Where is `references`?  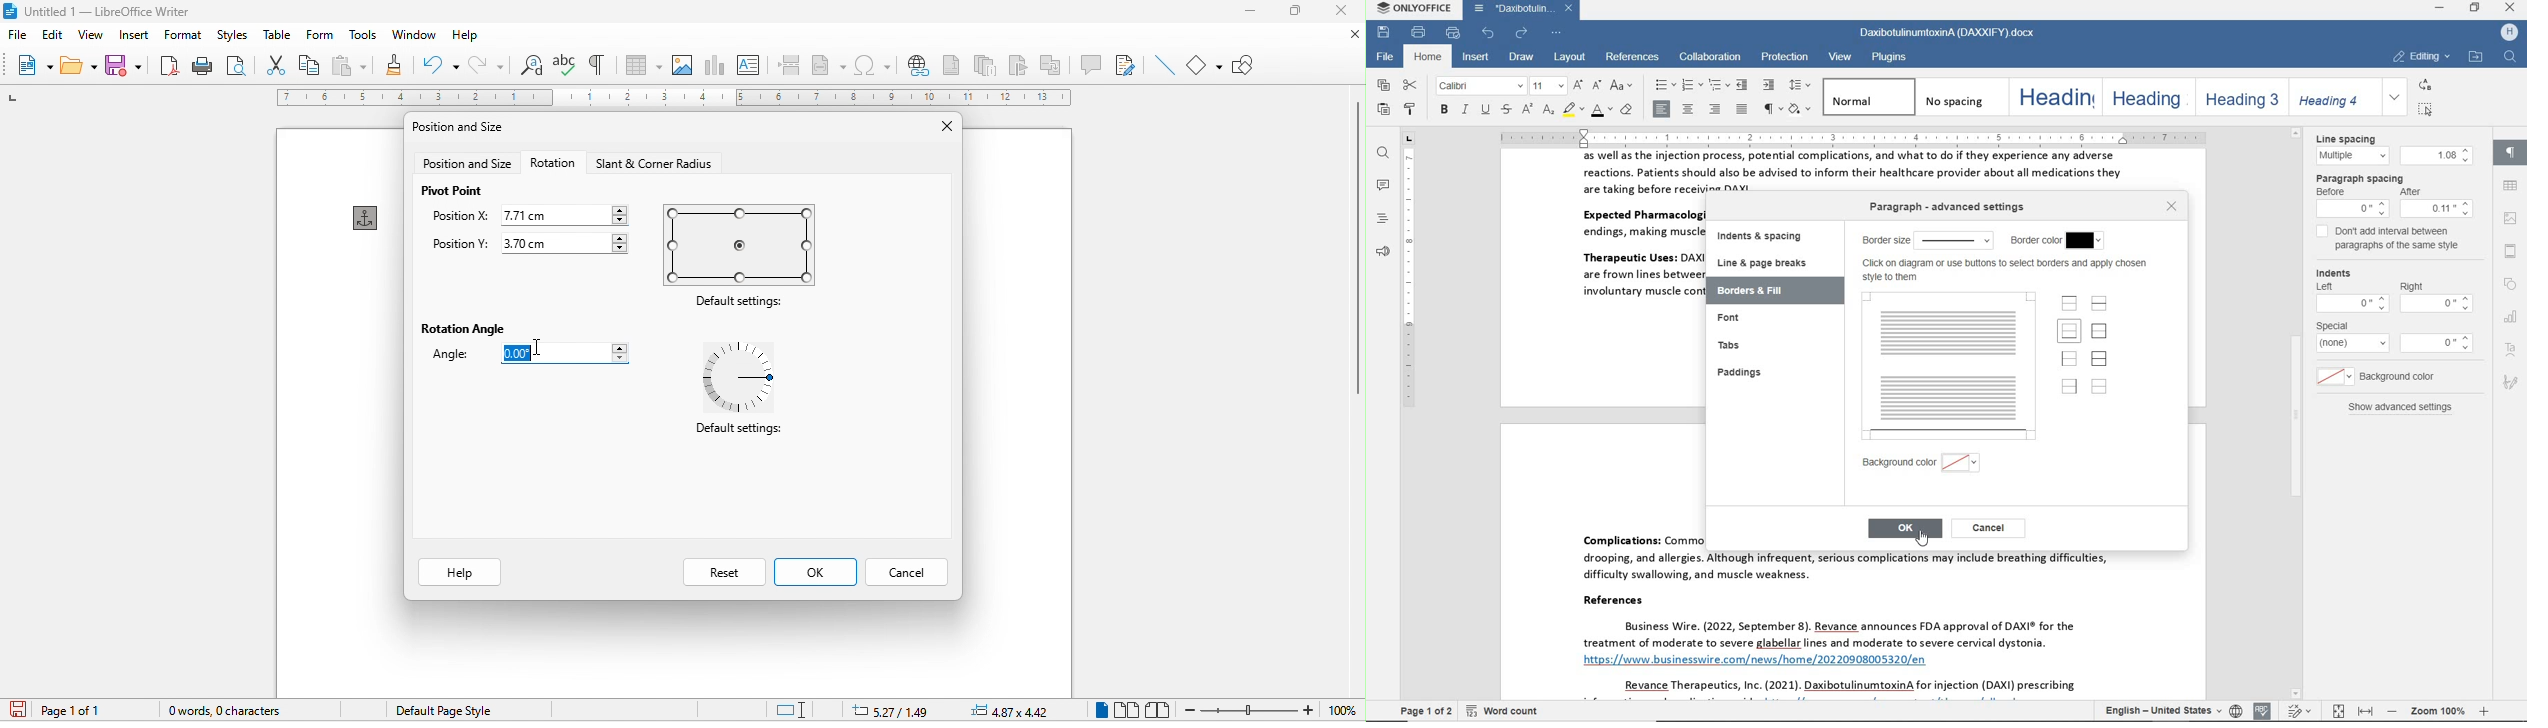 references is located at coordinates (1634, 57).